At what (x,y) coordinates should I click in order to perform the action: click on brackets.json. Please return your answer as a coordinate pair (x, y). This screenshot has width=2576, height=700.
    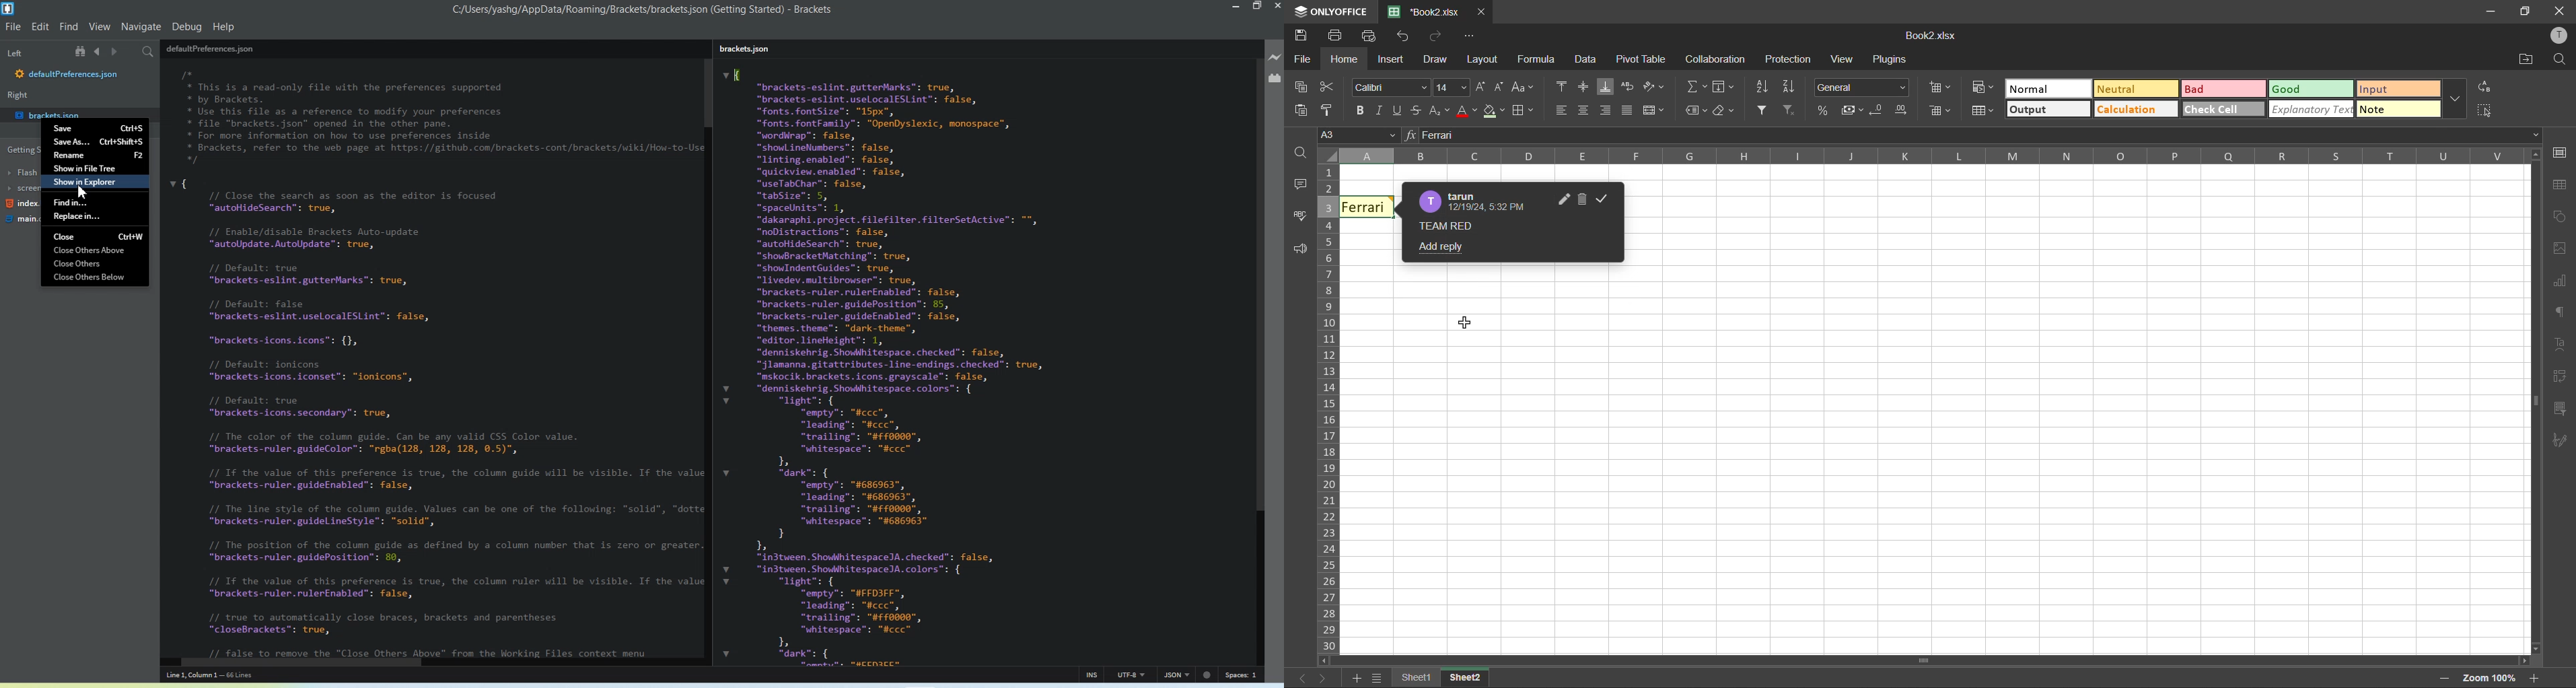
    Looking at the image, I should click on (747, 50).